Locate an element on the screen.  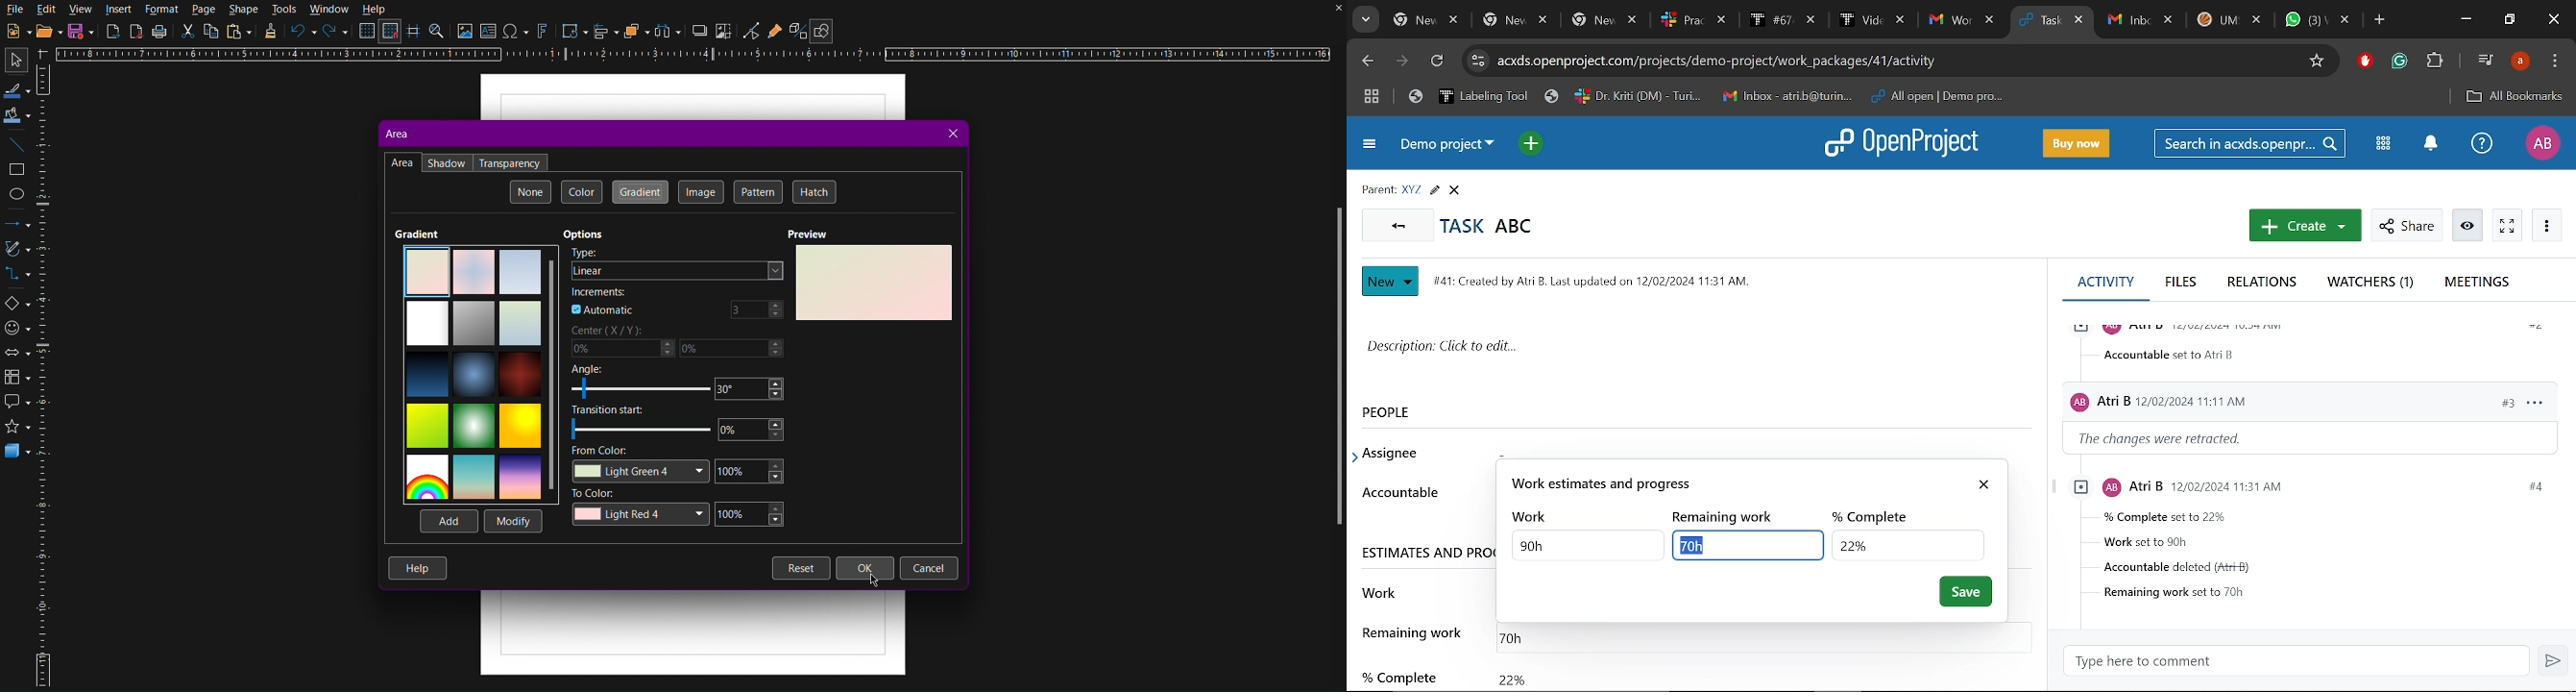
cursor is located at coordinates (876, 585).